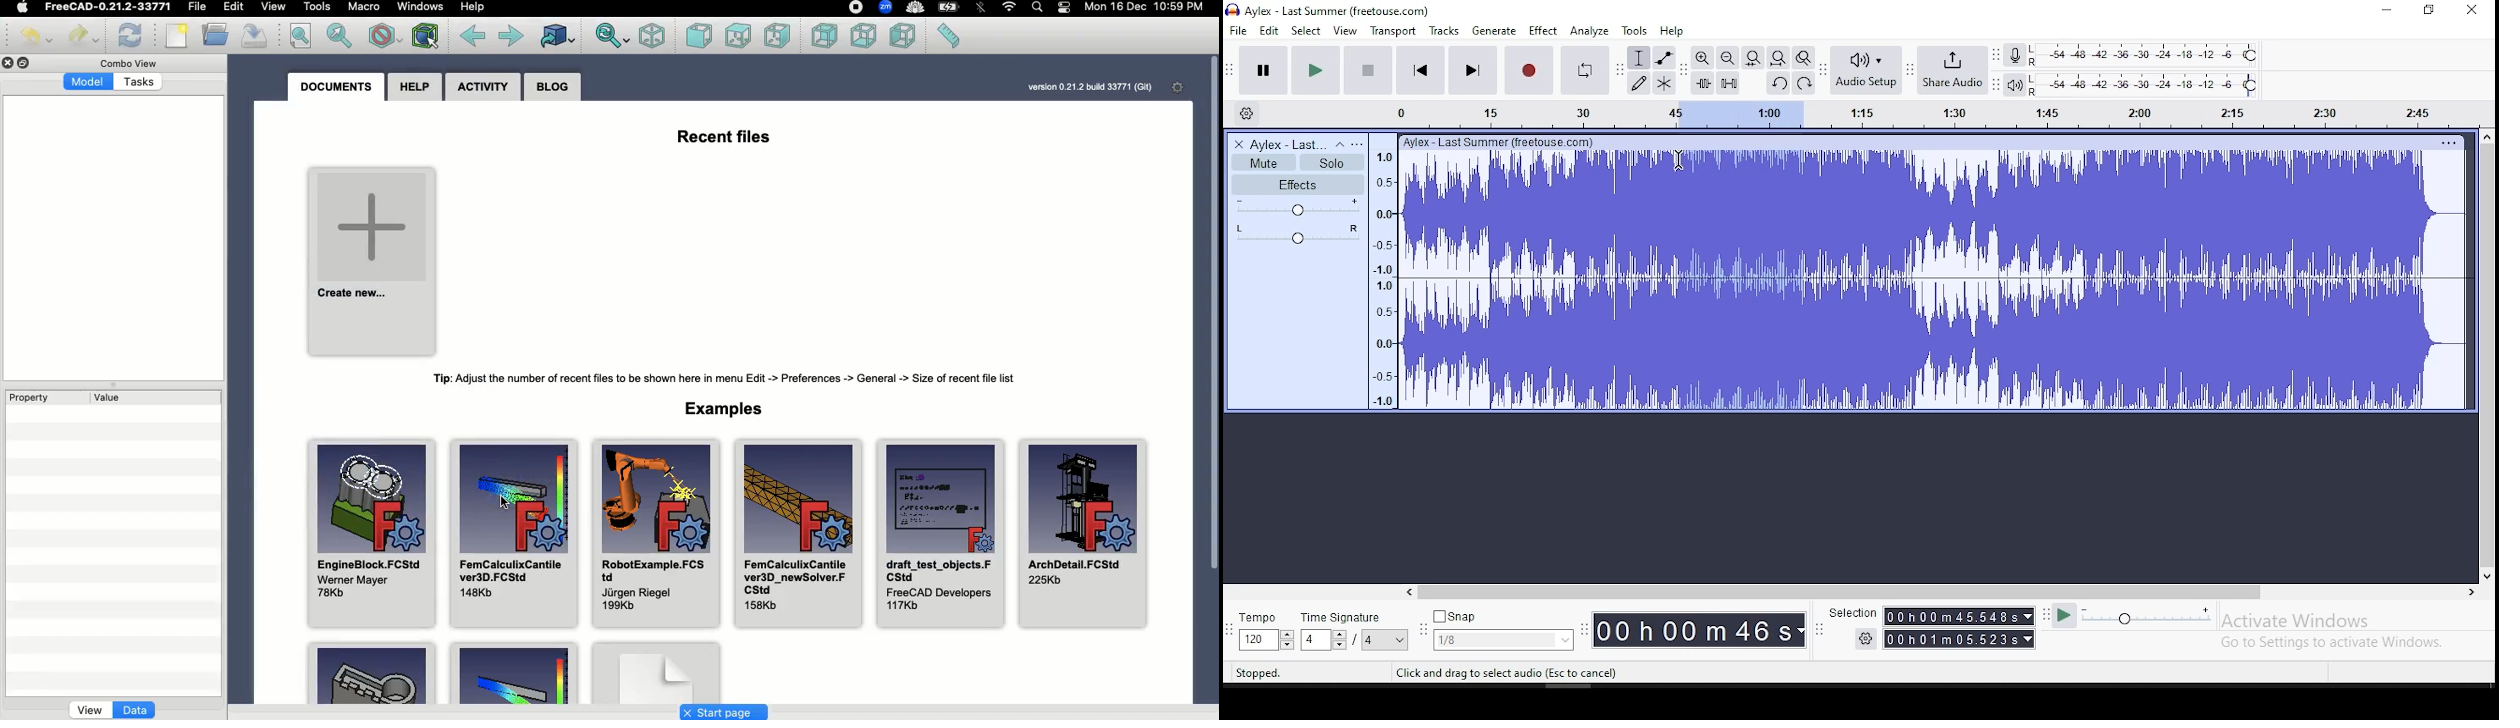 The height and width of the screenshot is (728, 2520). I want to click on 00h 00m 00 s, so click(1696, 628).